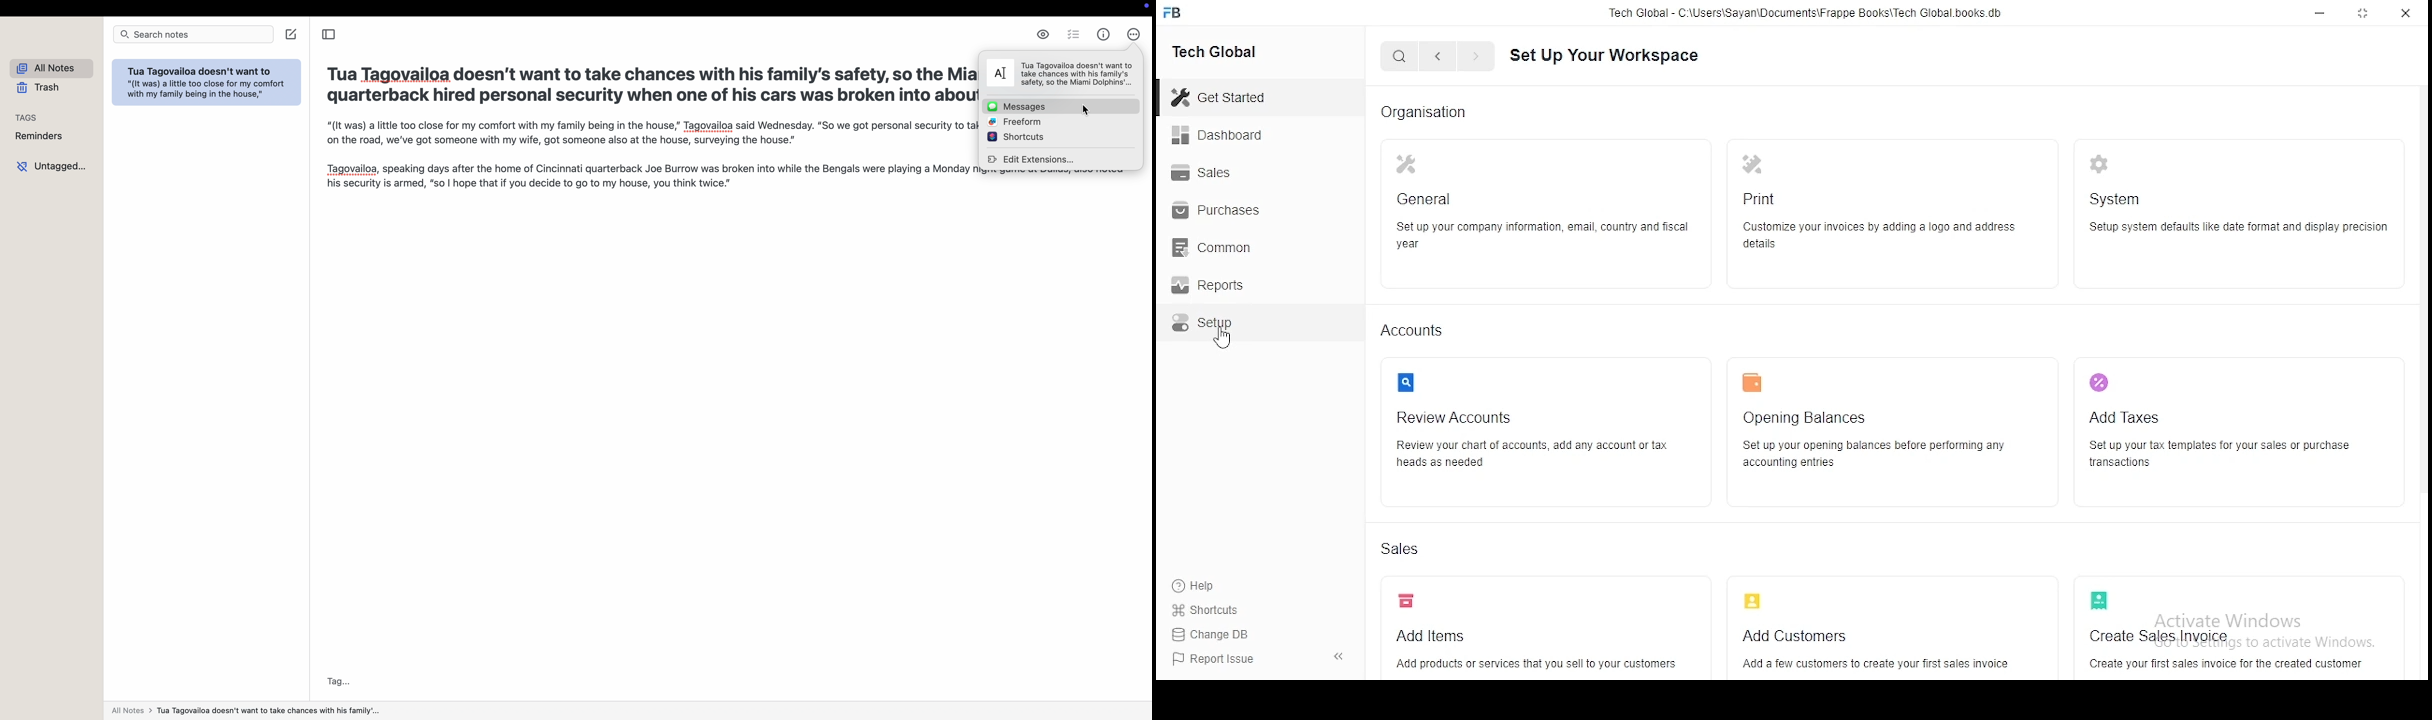  Describe the element at coordinates (1043, 34) in the screenshot. I see `enable markdown` at that location.